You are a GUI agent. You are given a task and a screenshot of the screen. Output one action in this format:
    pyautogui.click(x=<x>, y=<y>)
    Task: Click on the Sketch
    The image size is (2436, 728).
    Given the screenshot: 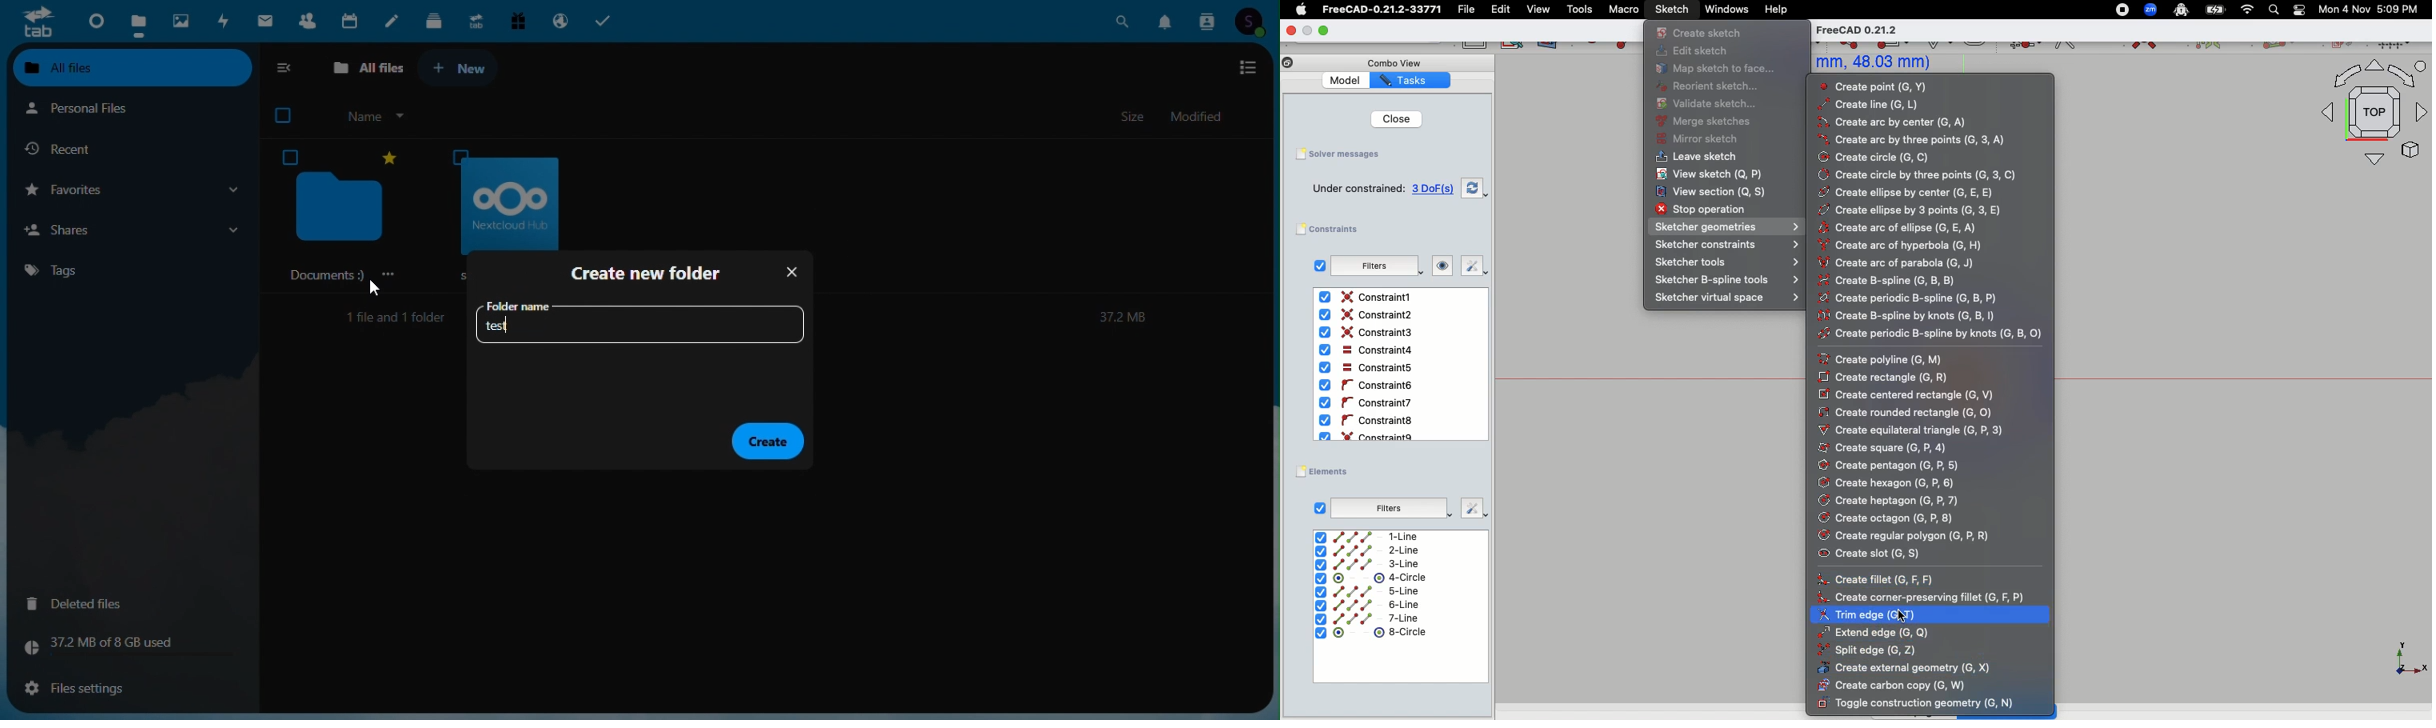 What is the action you would take?
    pyautogui.click(x=1673, y=10)
    